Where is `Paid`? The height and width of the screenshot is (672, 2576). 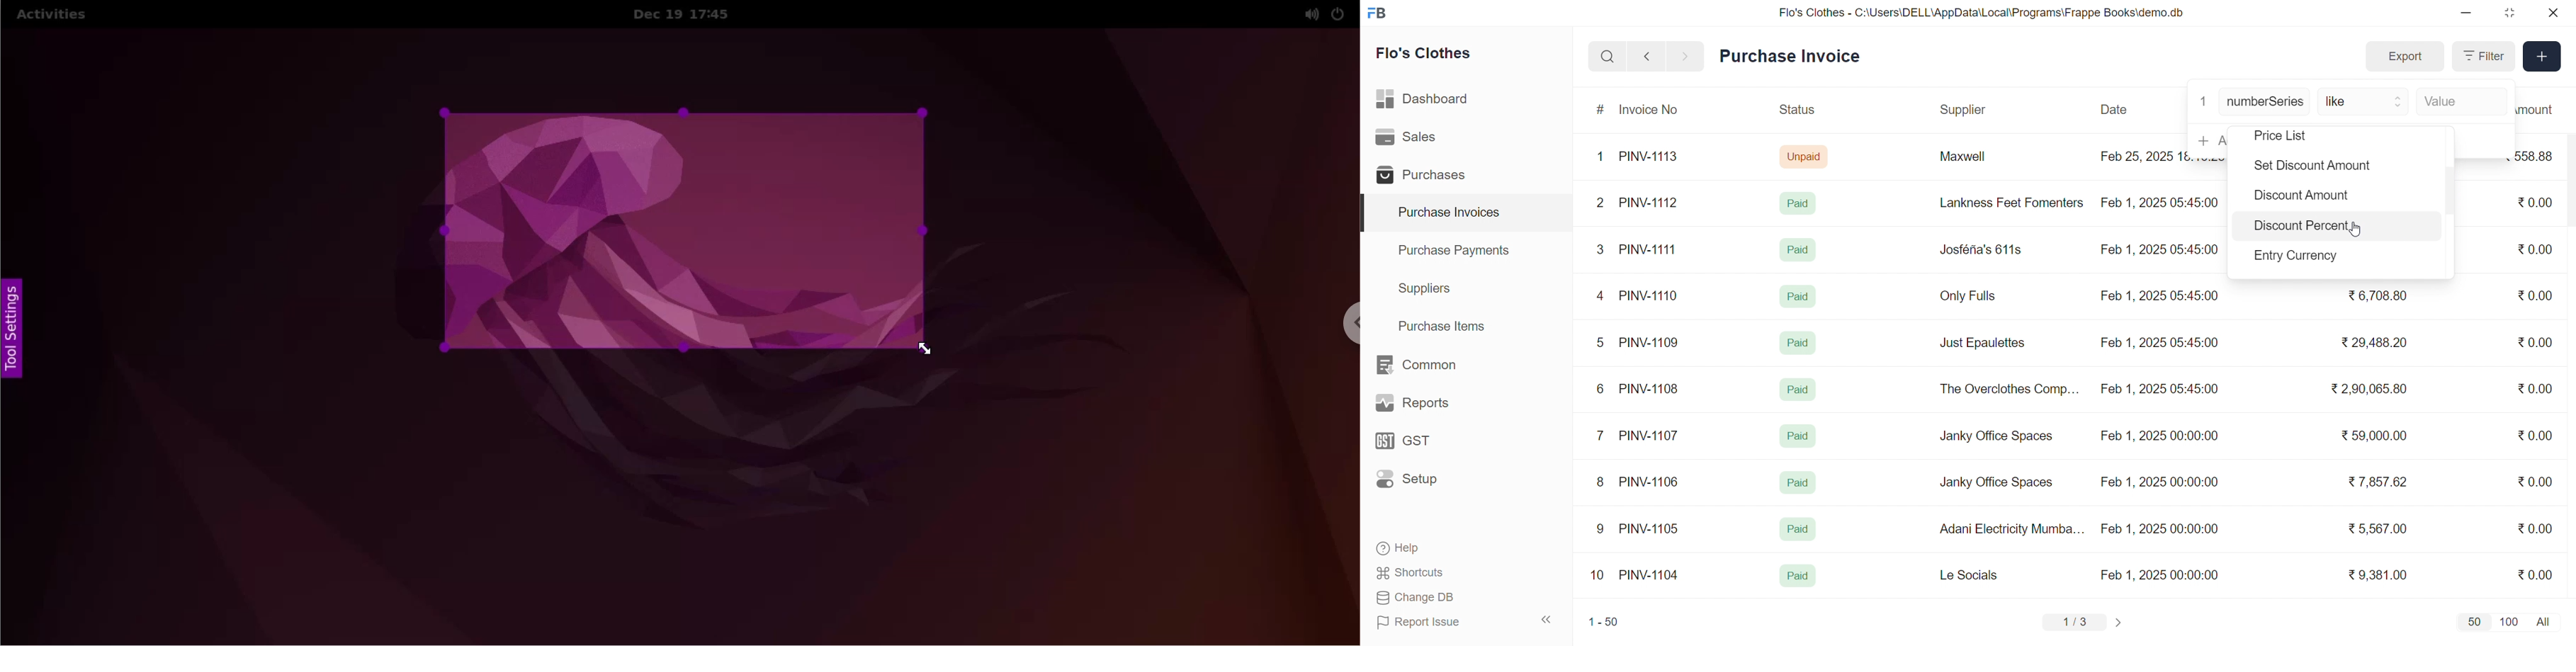
Paid is located at coordinates (1799, 250).